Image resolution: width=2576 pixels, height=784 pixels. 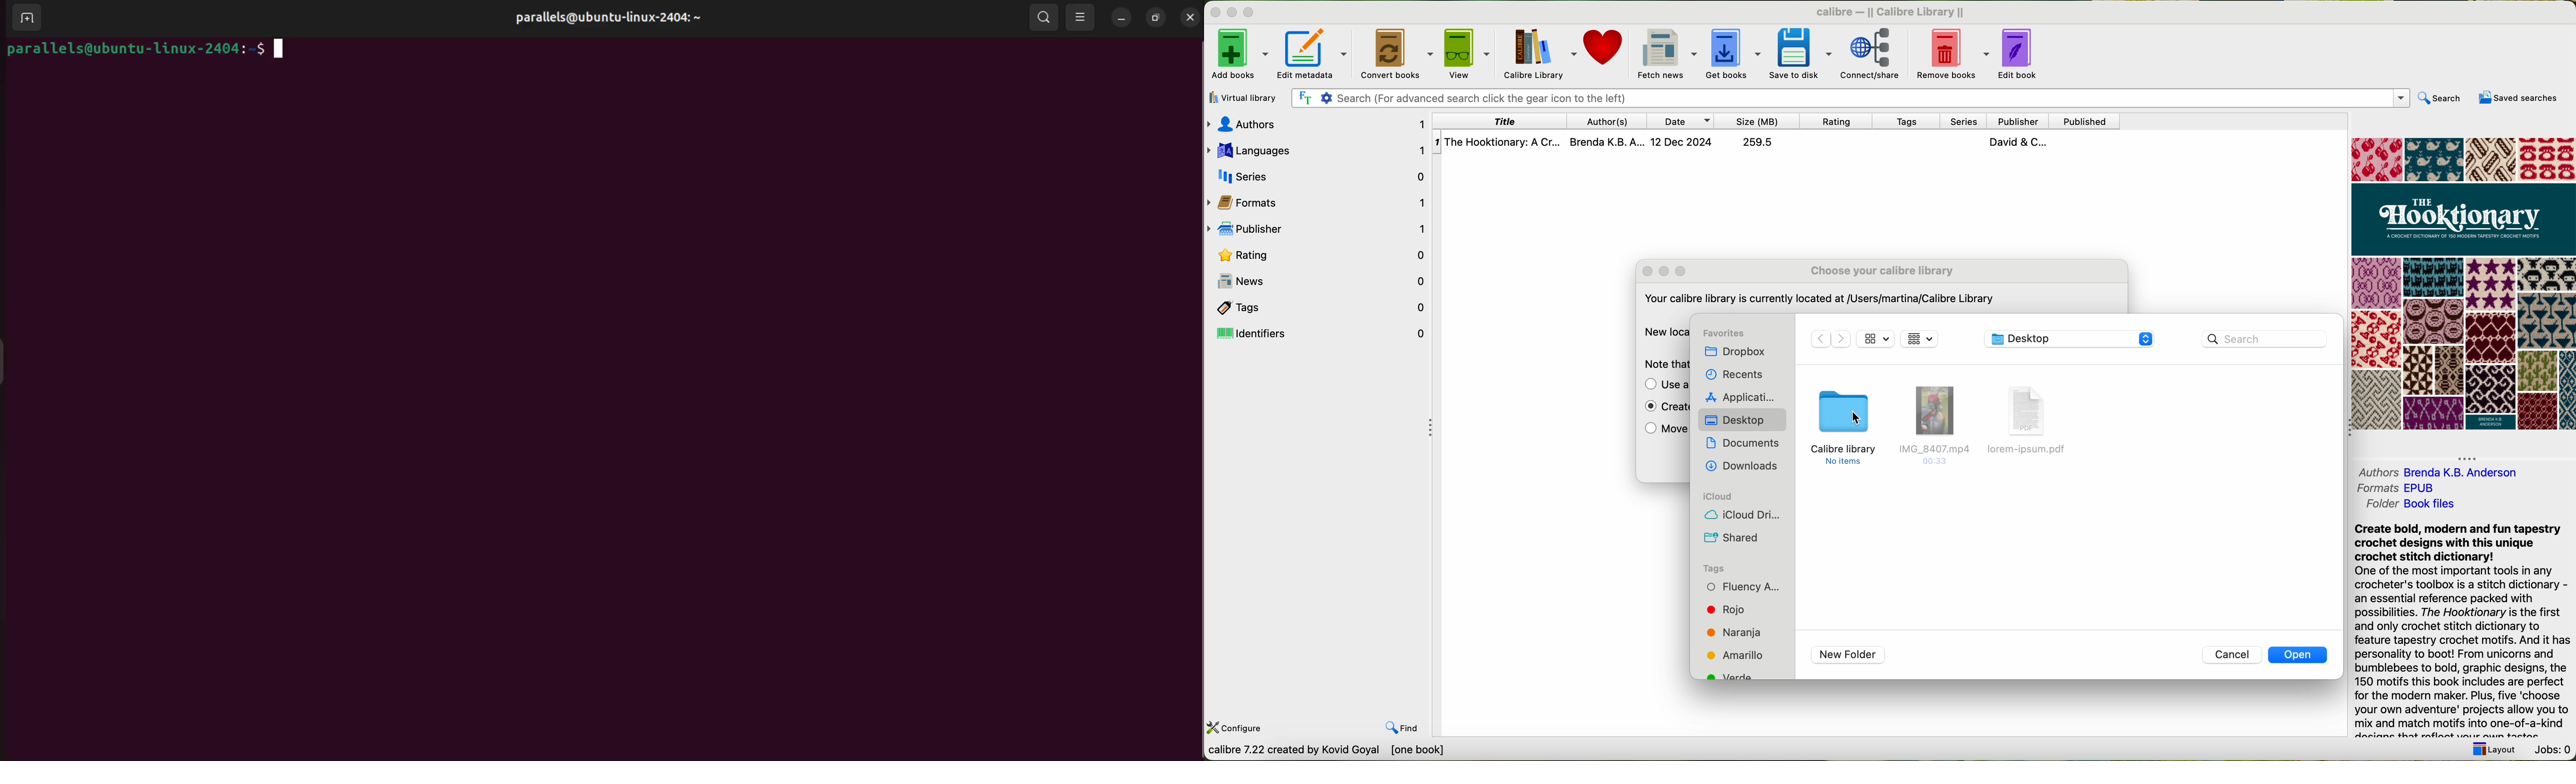 I want to click on published, so click(x=2090, y=121).